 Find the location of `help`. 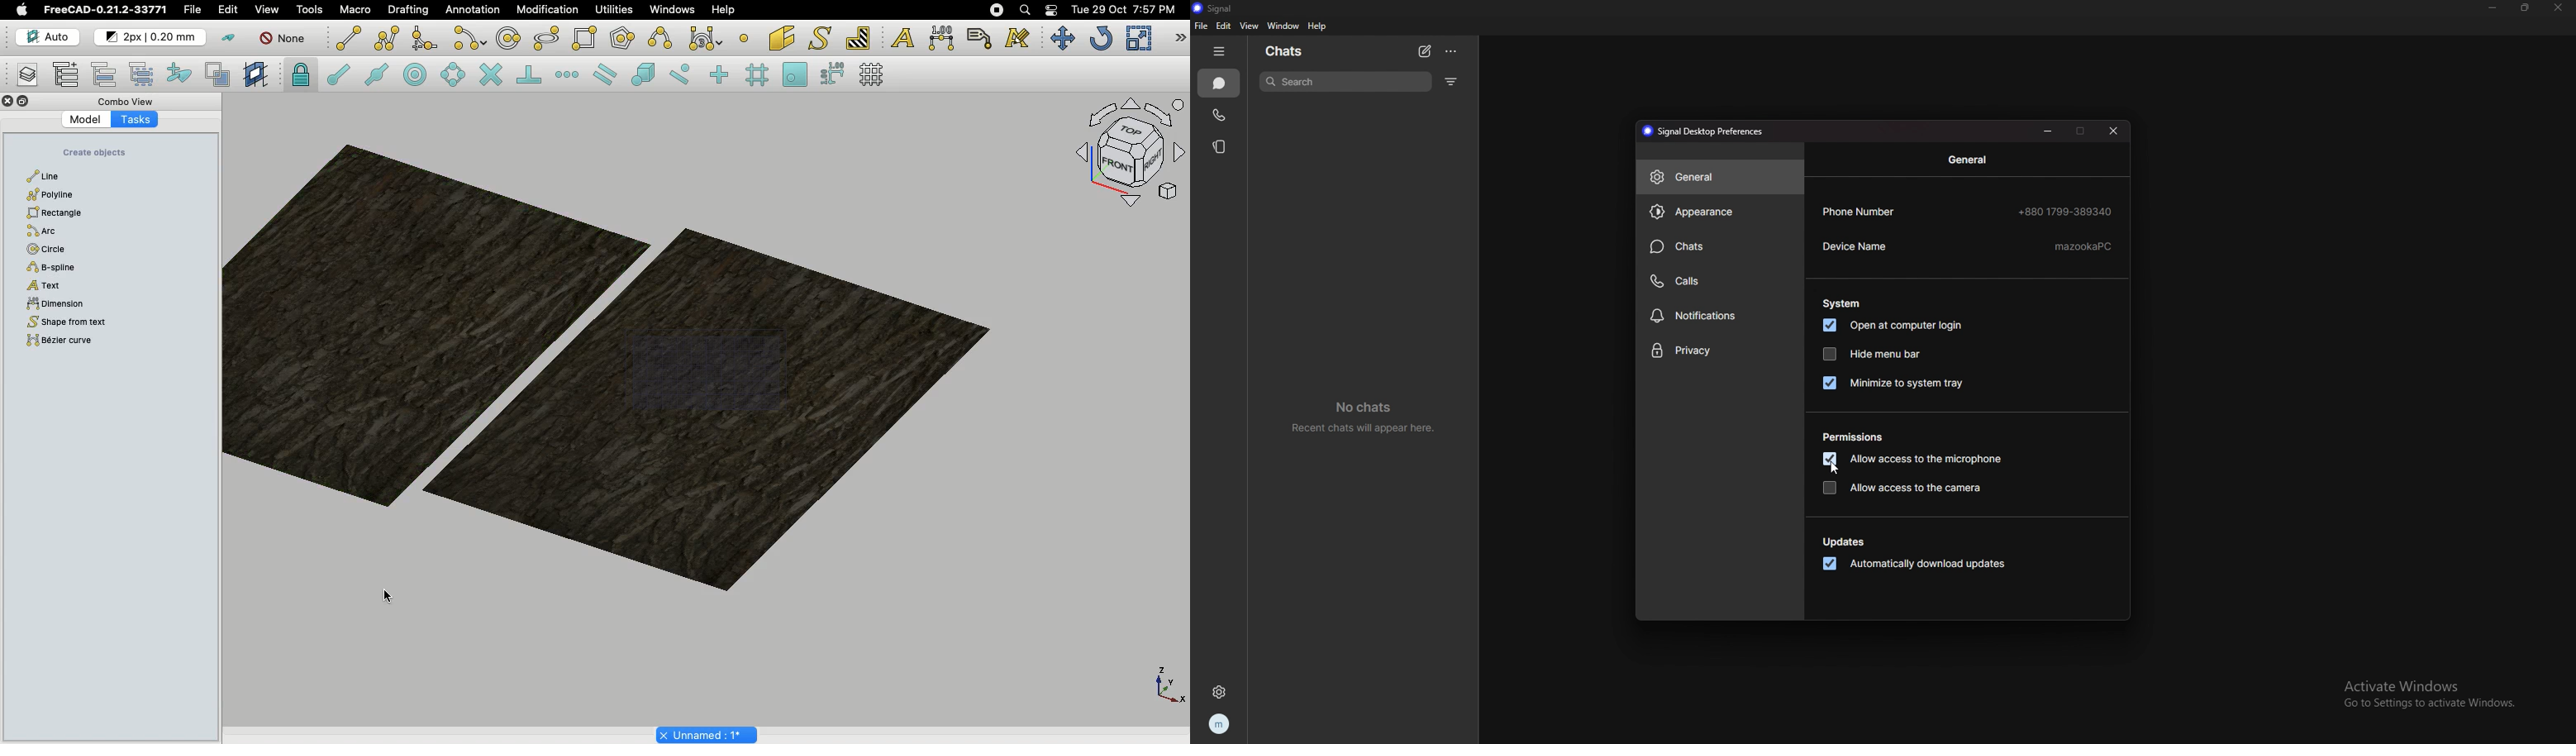

help is located at coordinates (1319, 27).